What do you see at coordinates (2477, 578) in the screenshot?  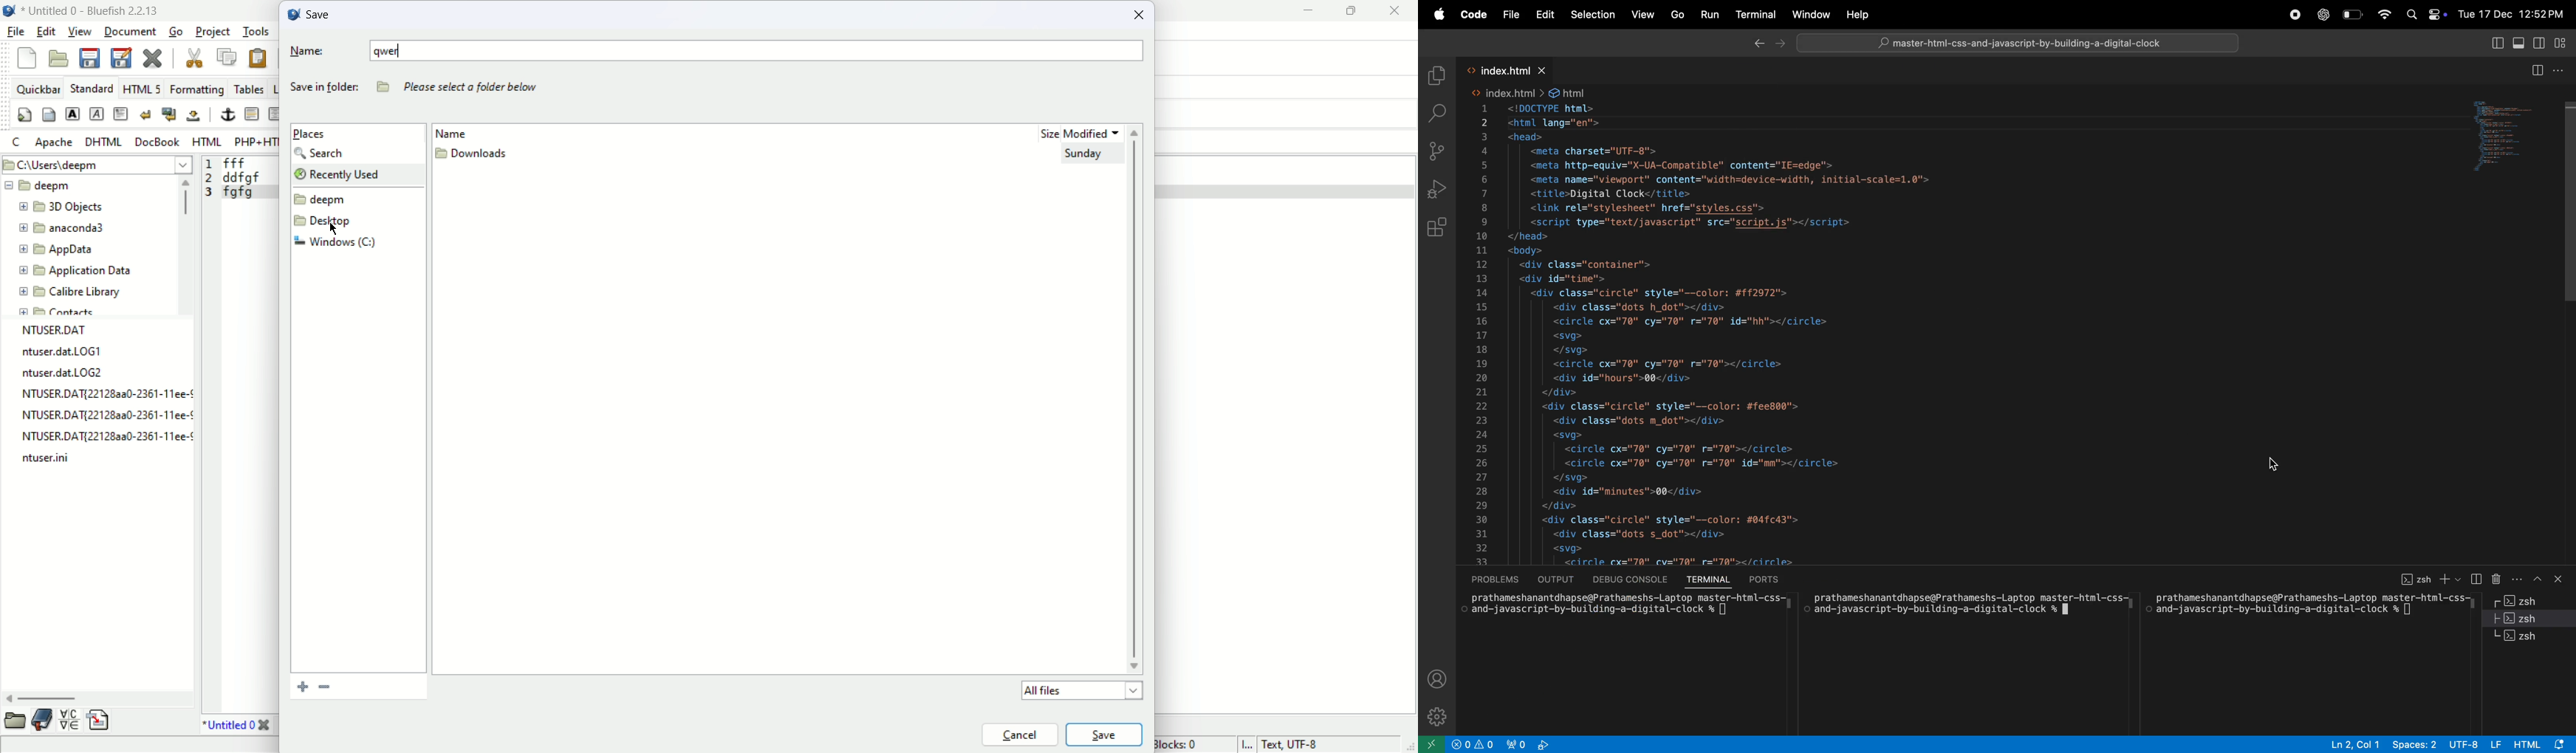 I see `split terminal` at bounding box center [2477, 578].